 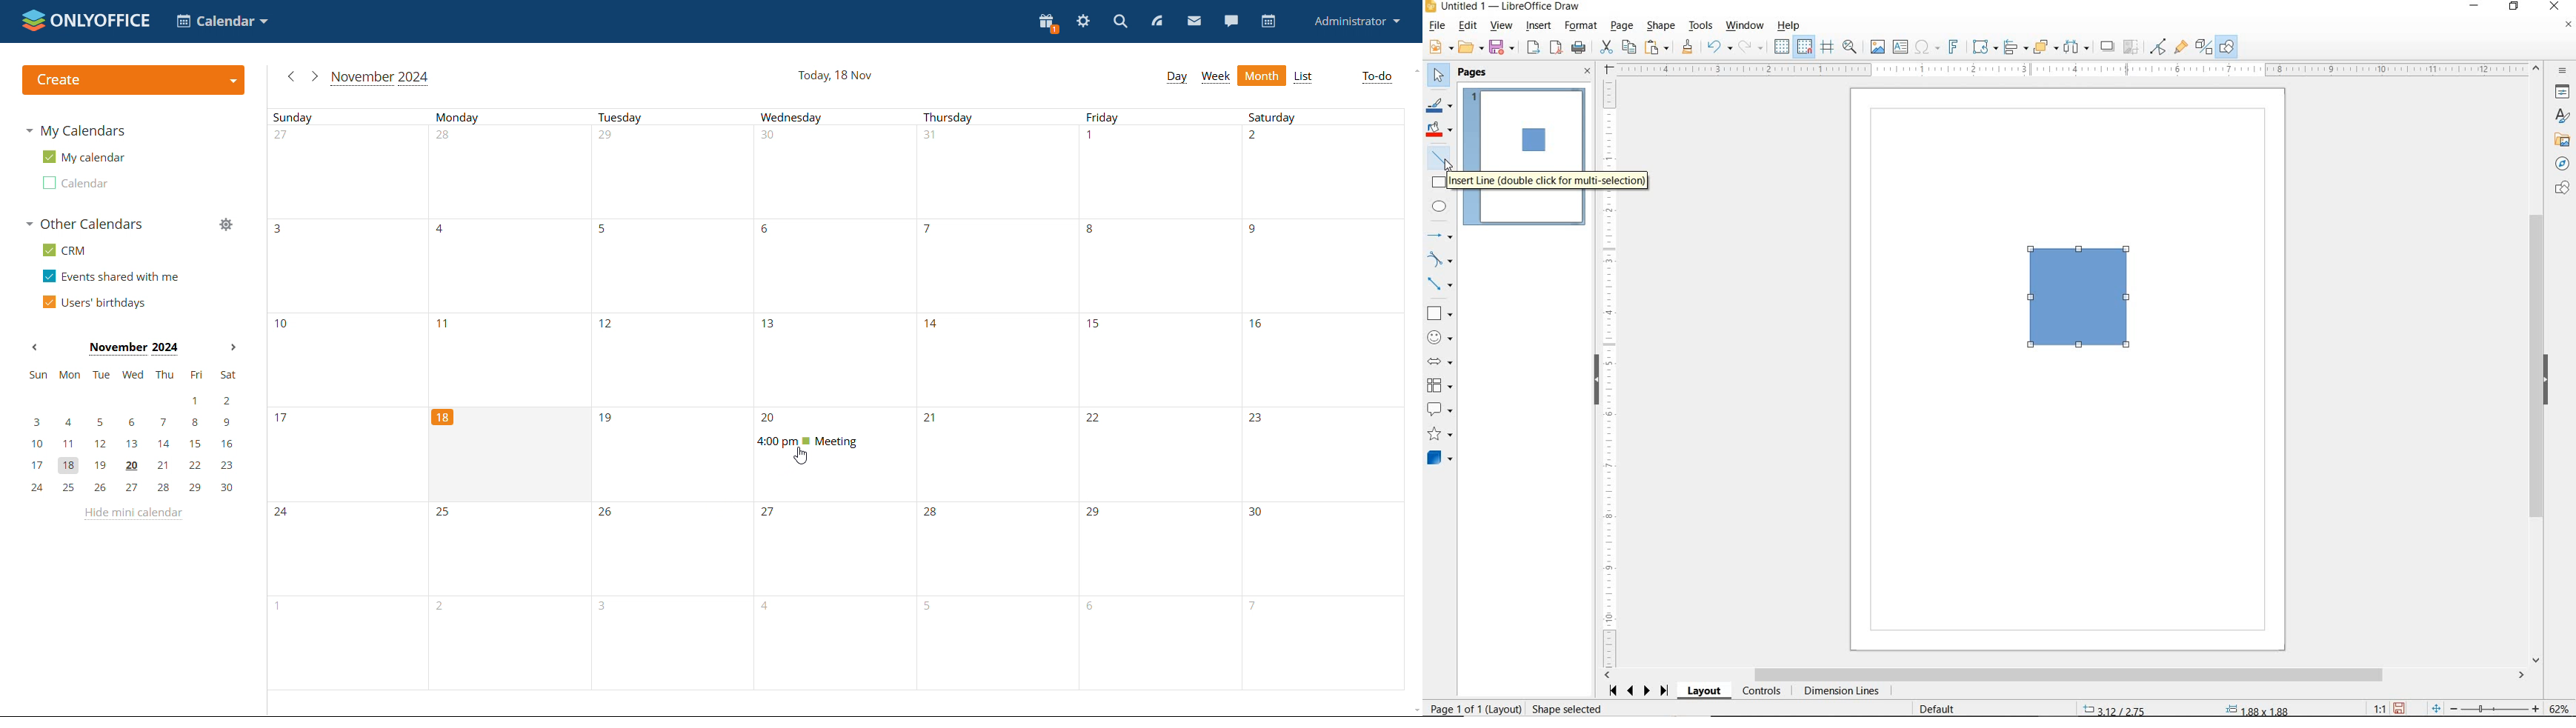 I want to click on INSERT TEXT BOX, so click(x=1900, y=47).